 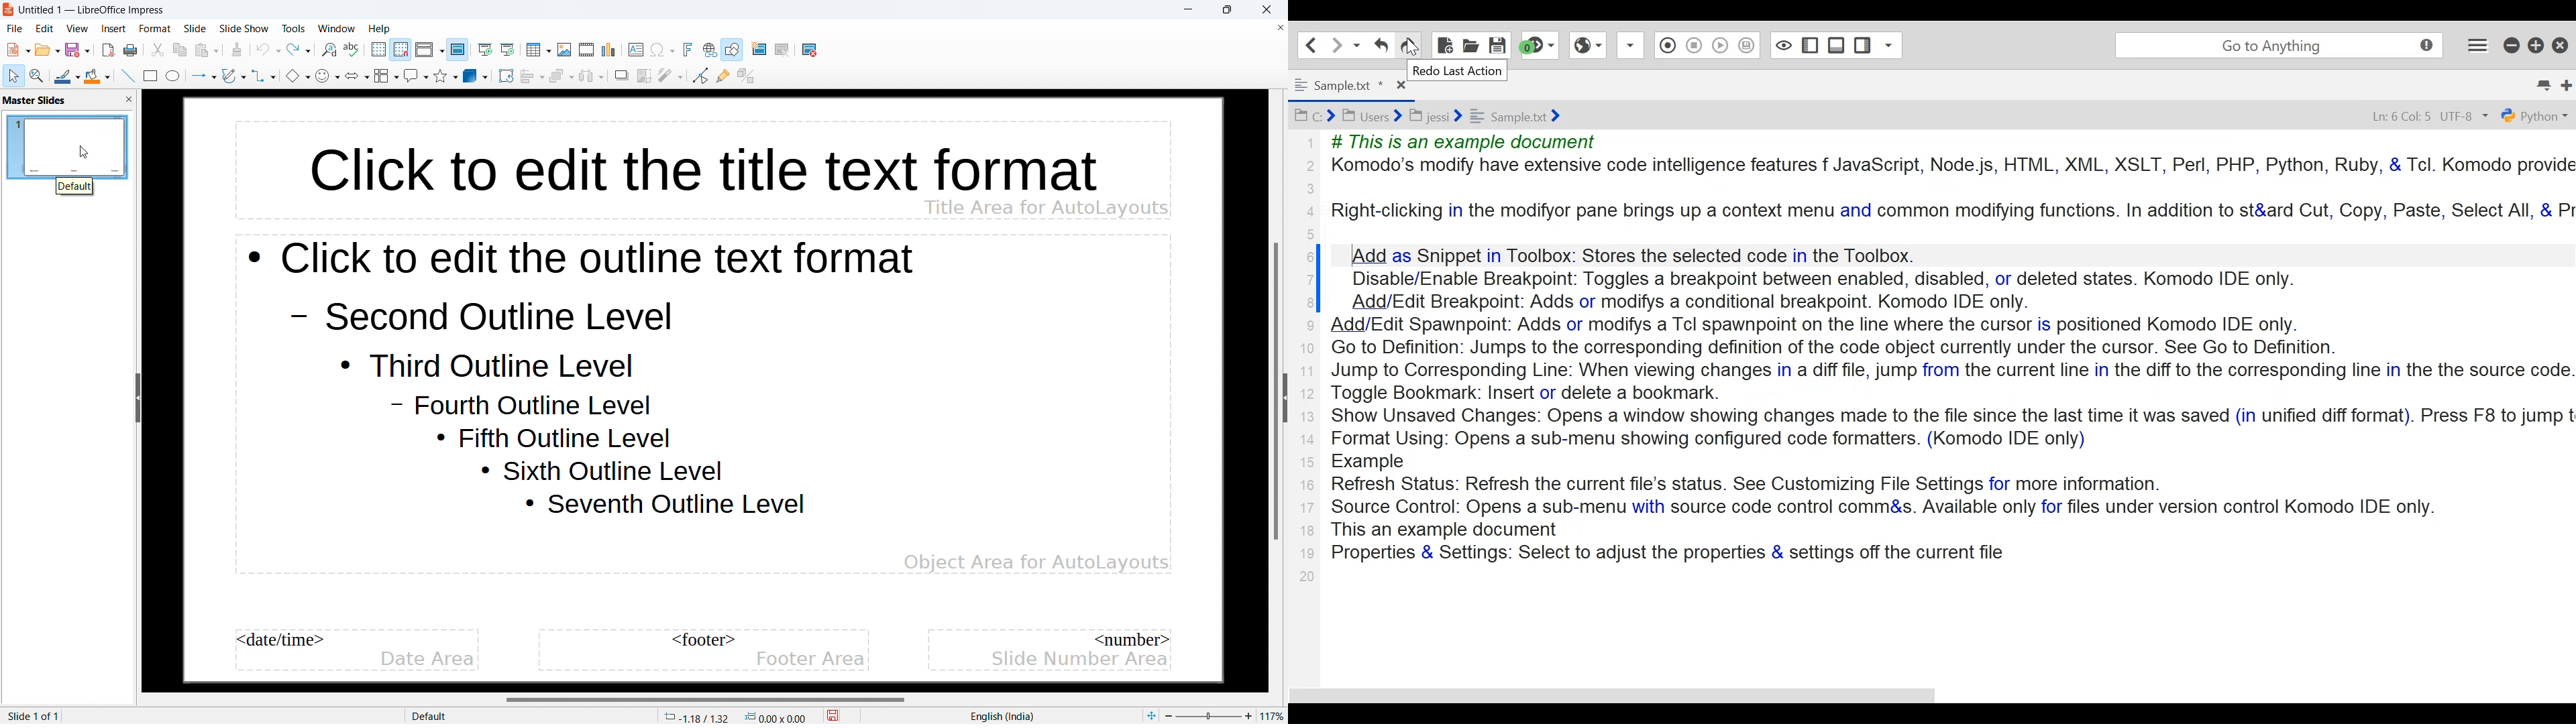 I want to click on Go forward one location, so click(x=1334, y=44).